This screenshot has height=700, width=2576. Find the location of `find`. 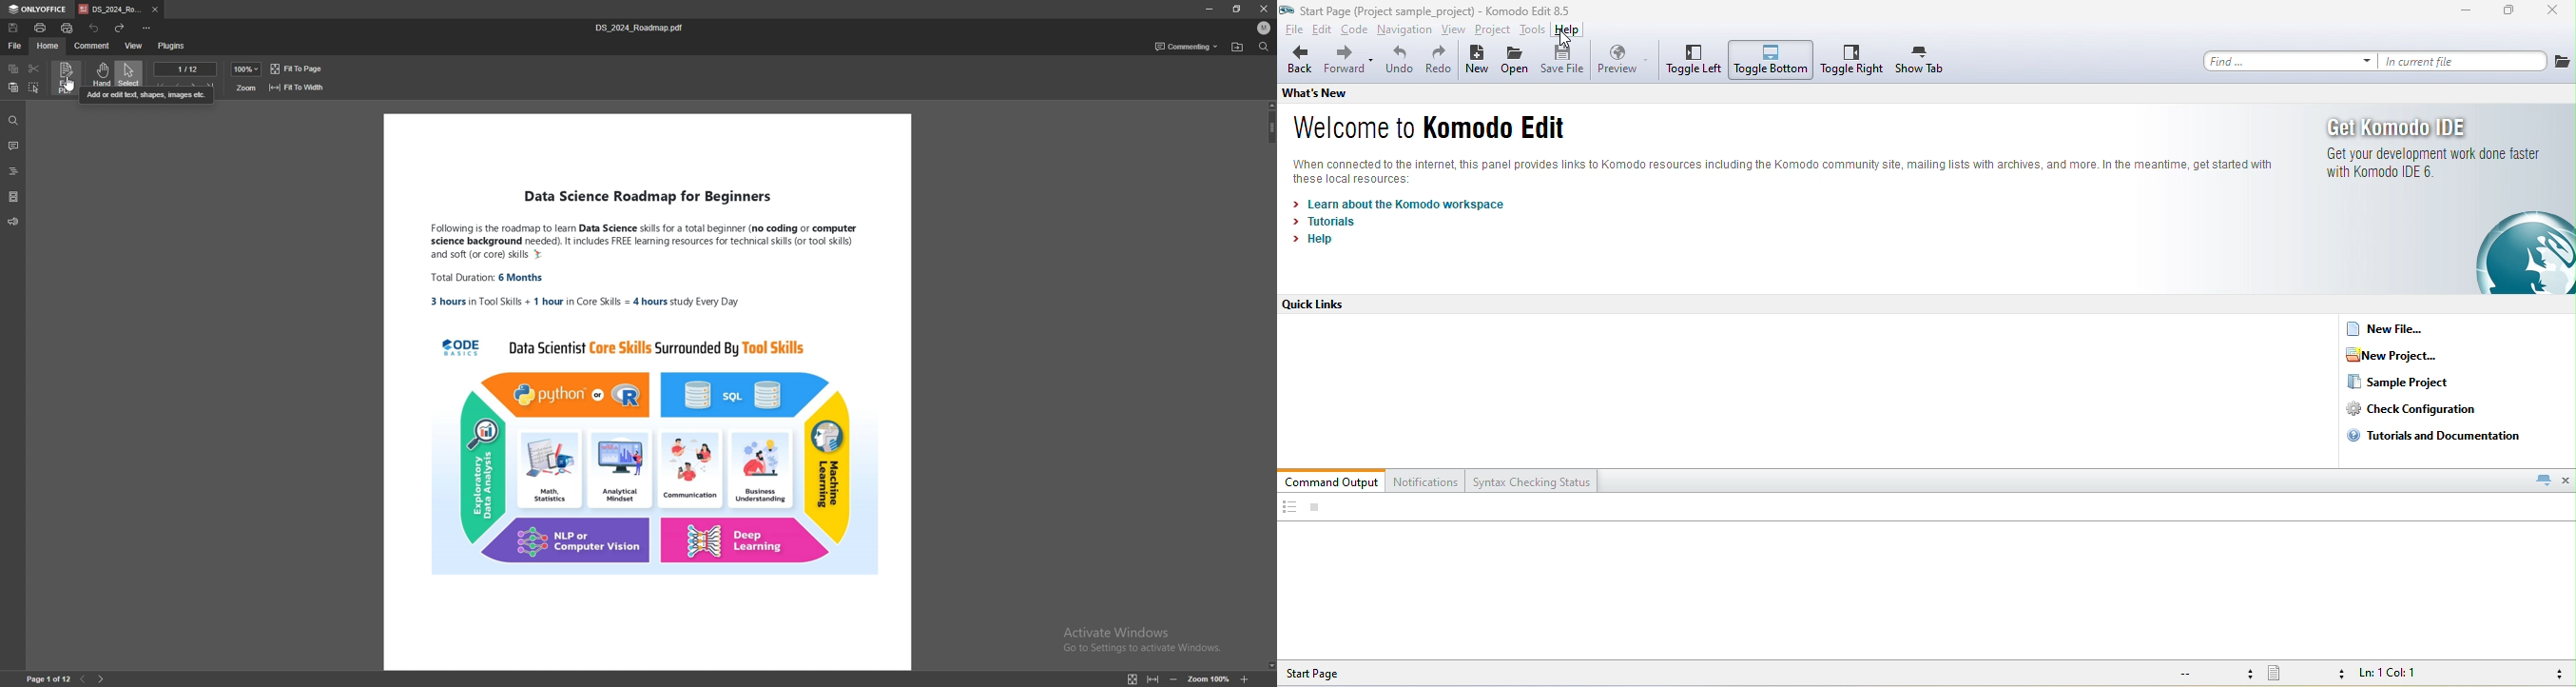

find is located at coordinates (13, 120).